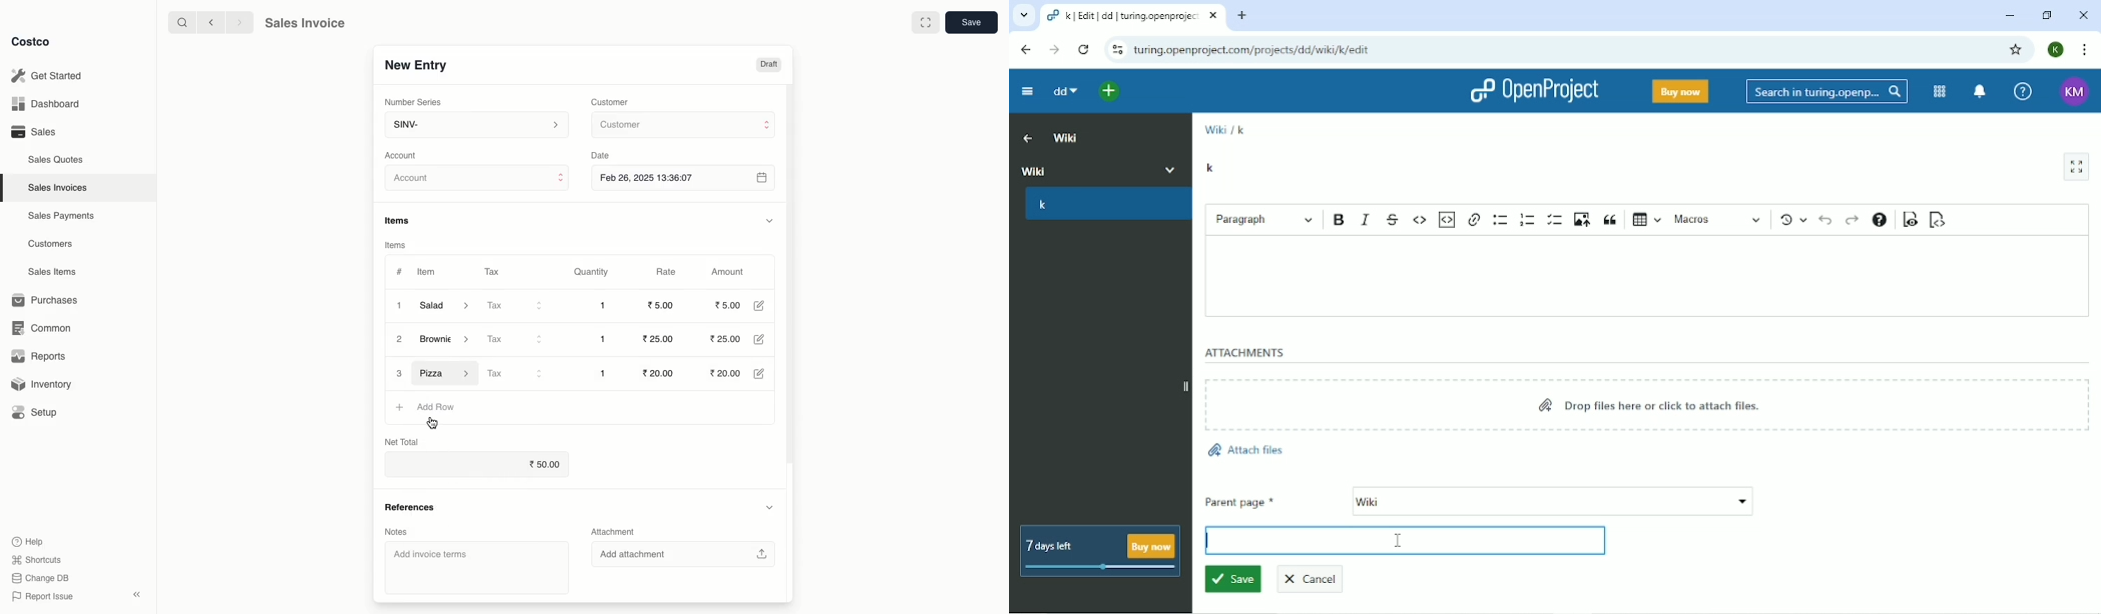 This screenshot has width=2128, height=616. Describe the element at coordinates (1528, 219) in the screenshot. I see `Numbered list` at that location.